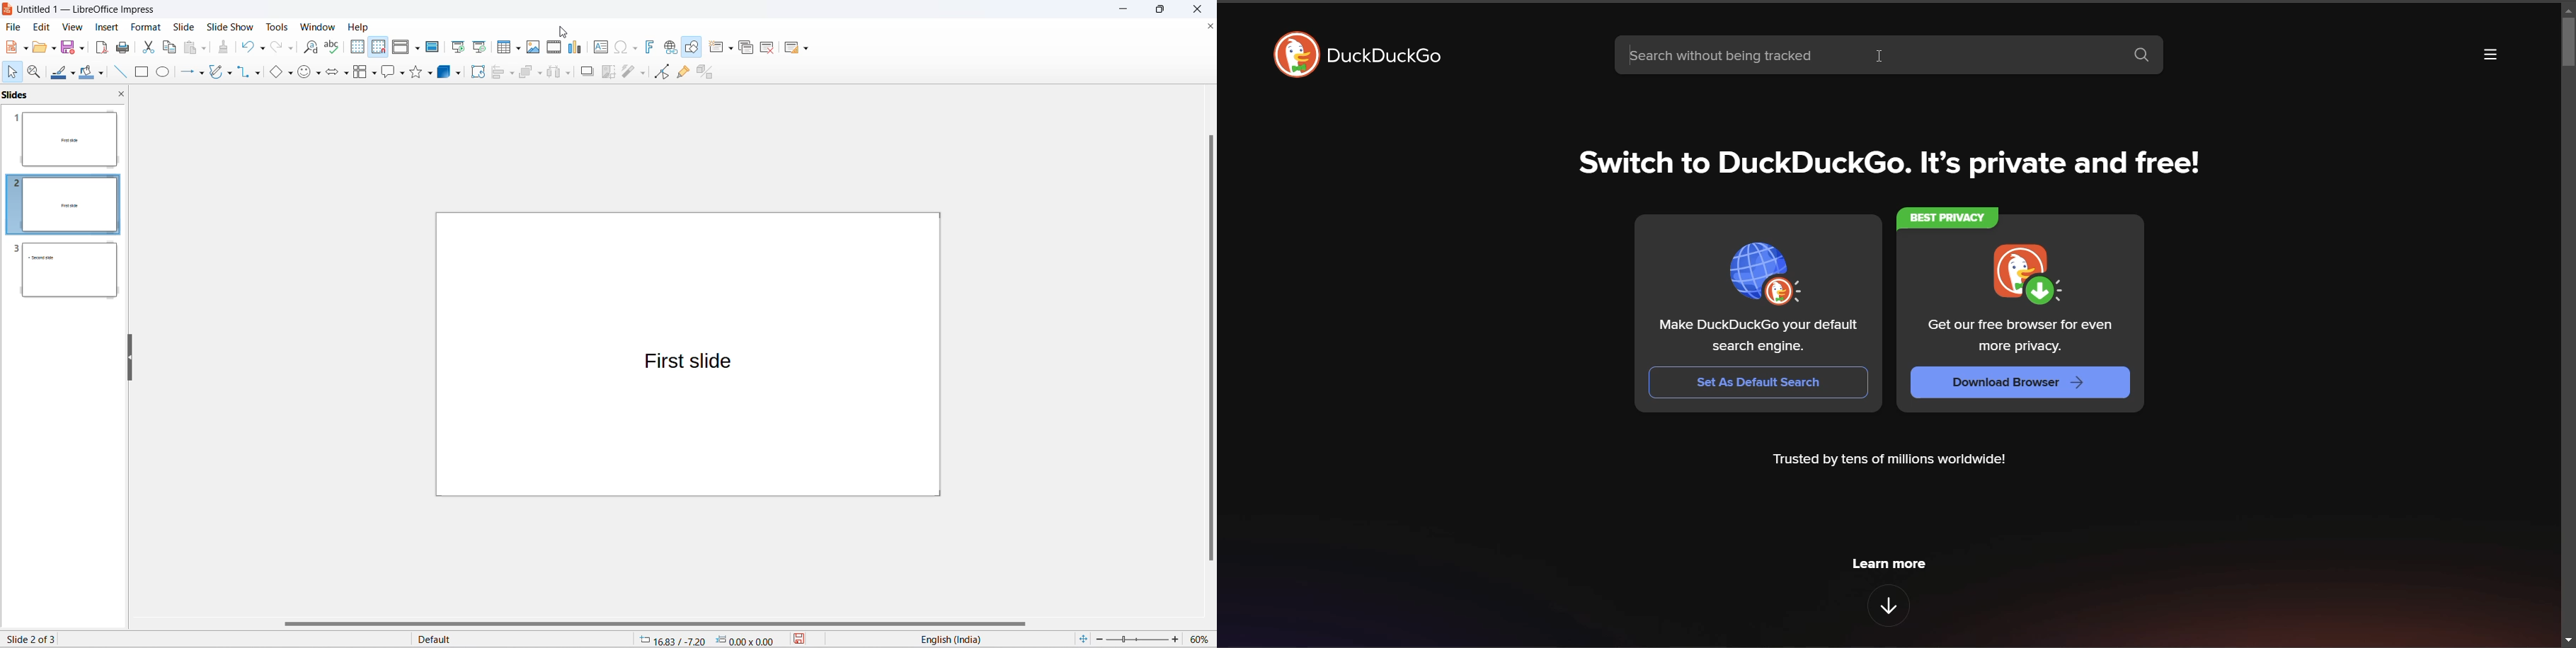  I want to click on insert charts, so click(577, 49).